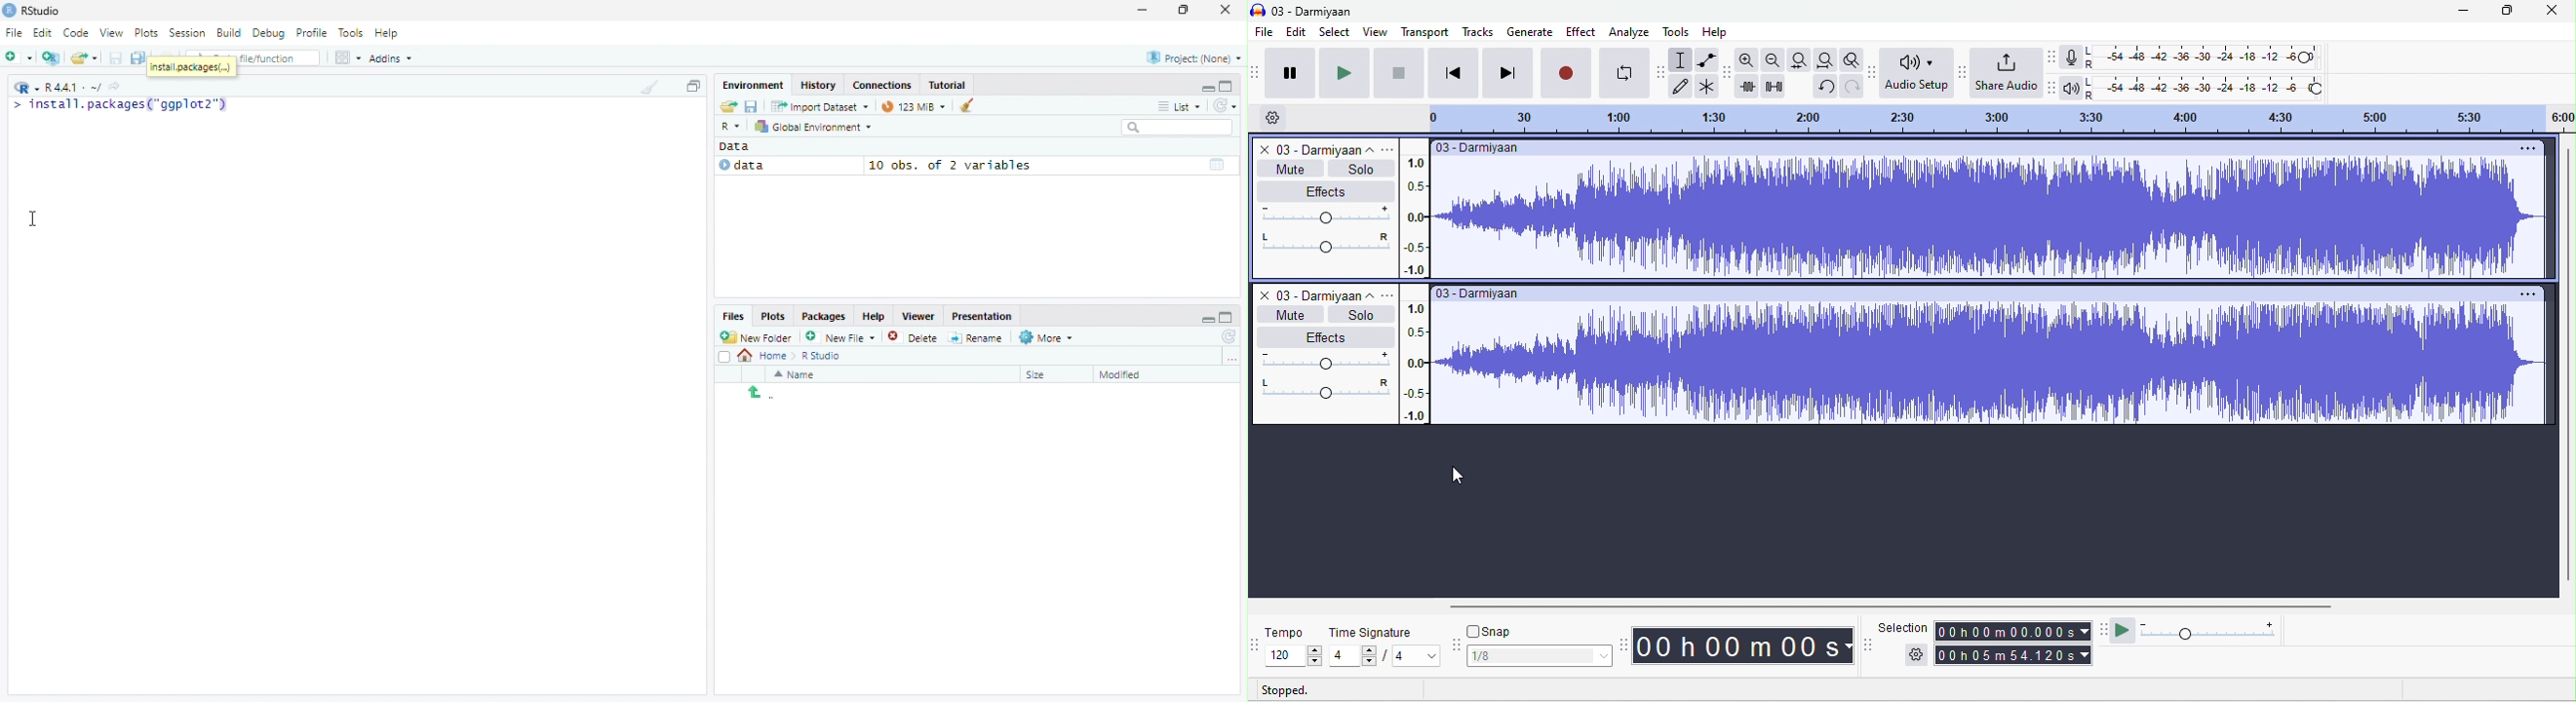 The width and height of the screenshot is (2576, 728). What do you see at coordinates (315, 33) in the screenshot?
I see `Profile` at bounding box center [315, 33].